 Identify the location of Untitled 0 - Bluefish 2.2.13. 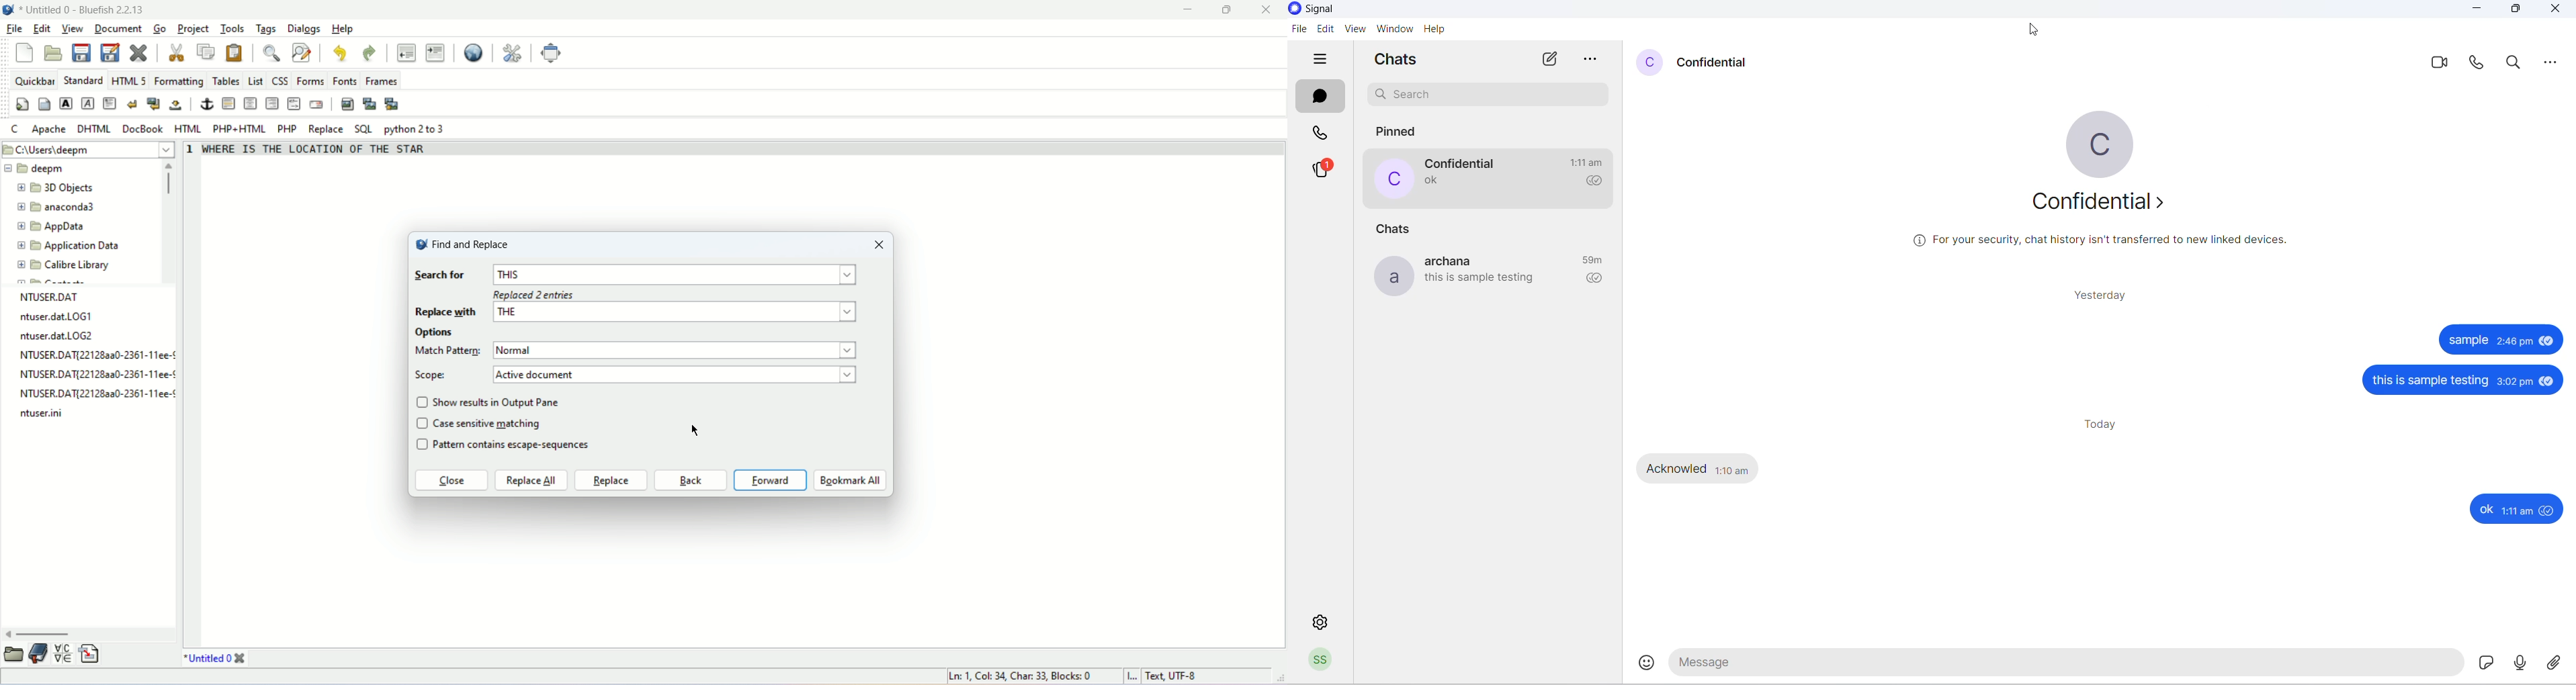
(84, 9).